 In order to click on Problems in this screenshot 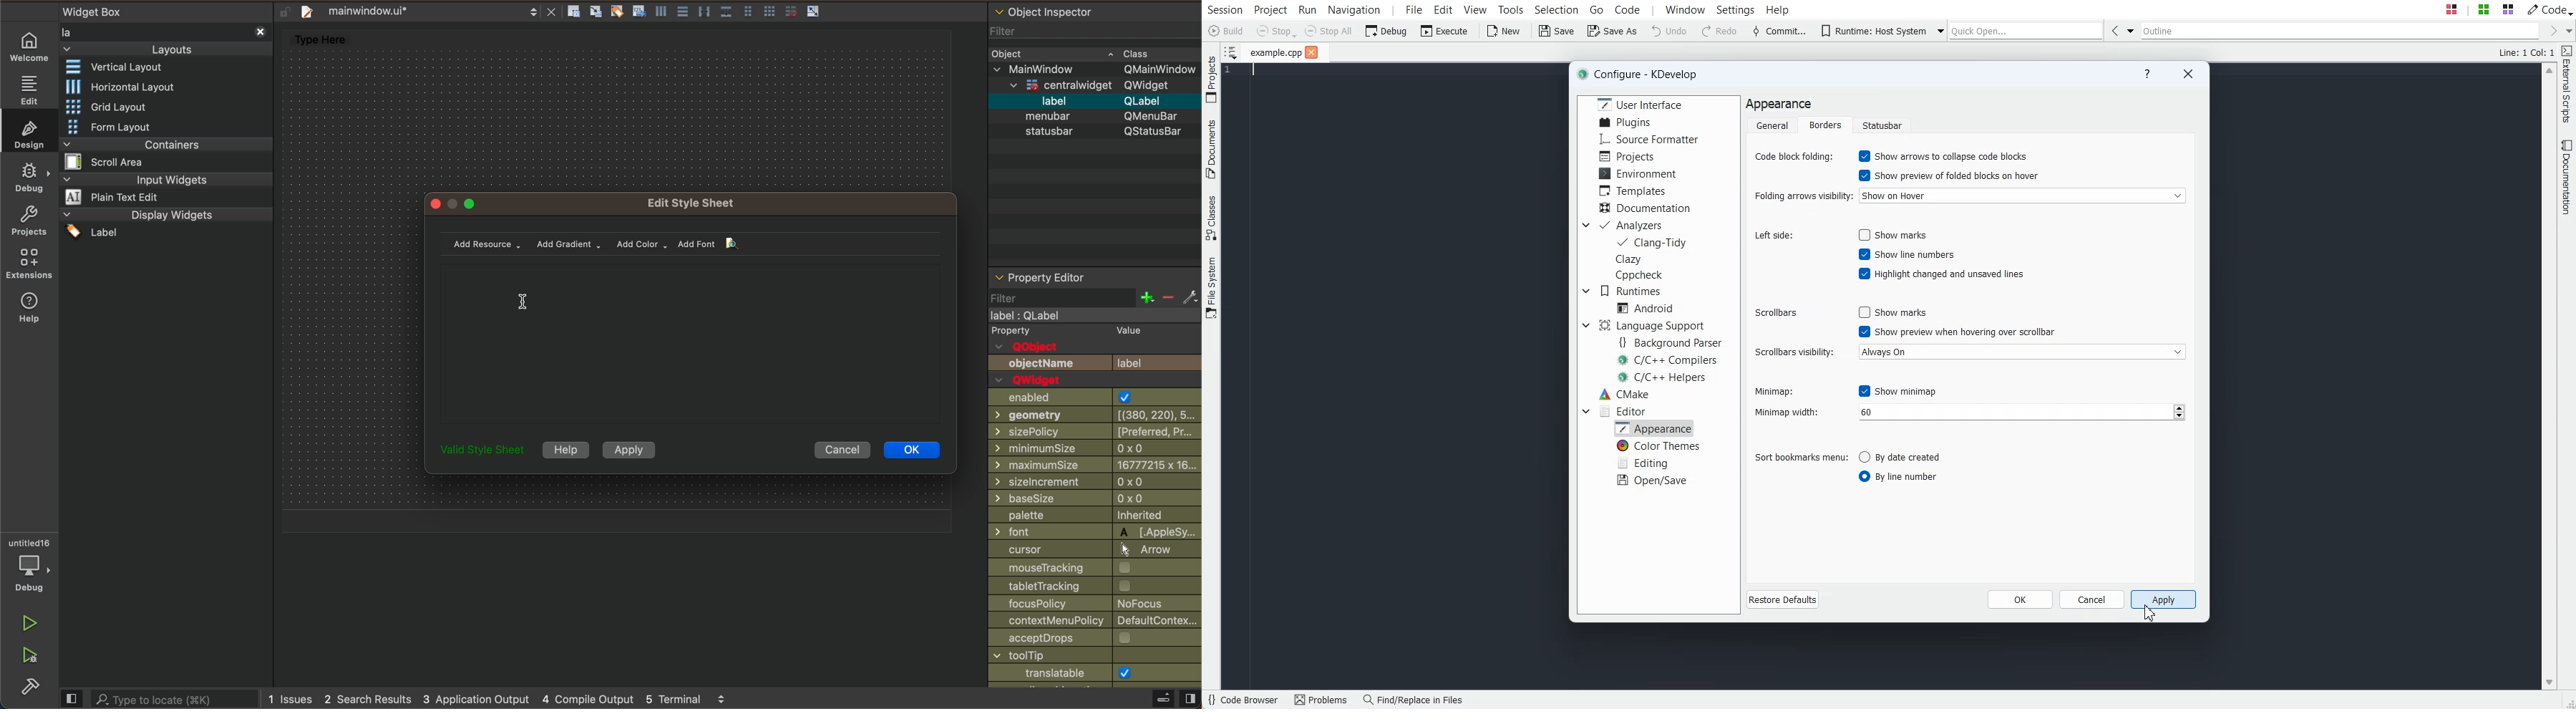, I will do `click(1324, 700)`.